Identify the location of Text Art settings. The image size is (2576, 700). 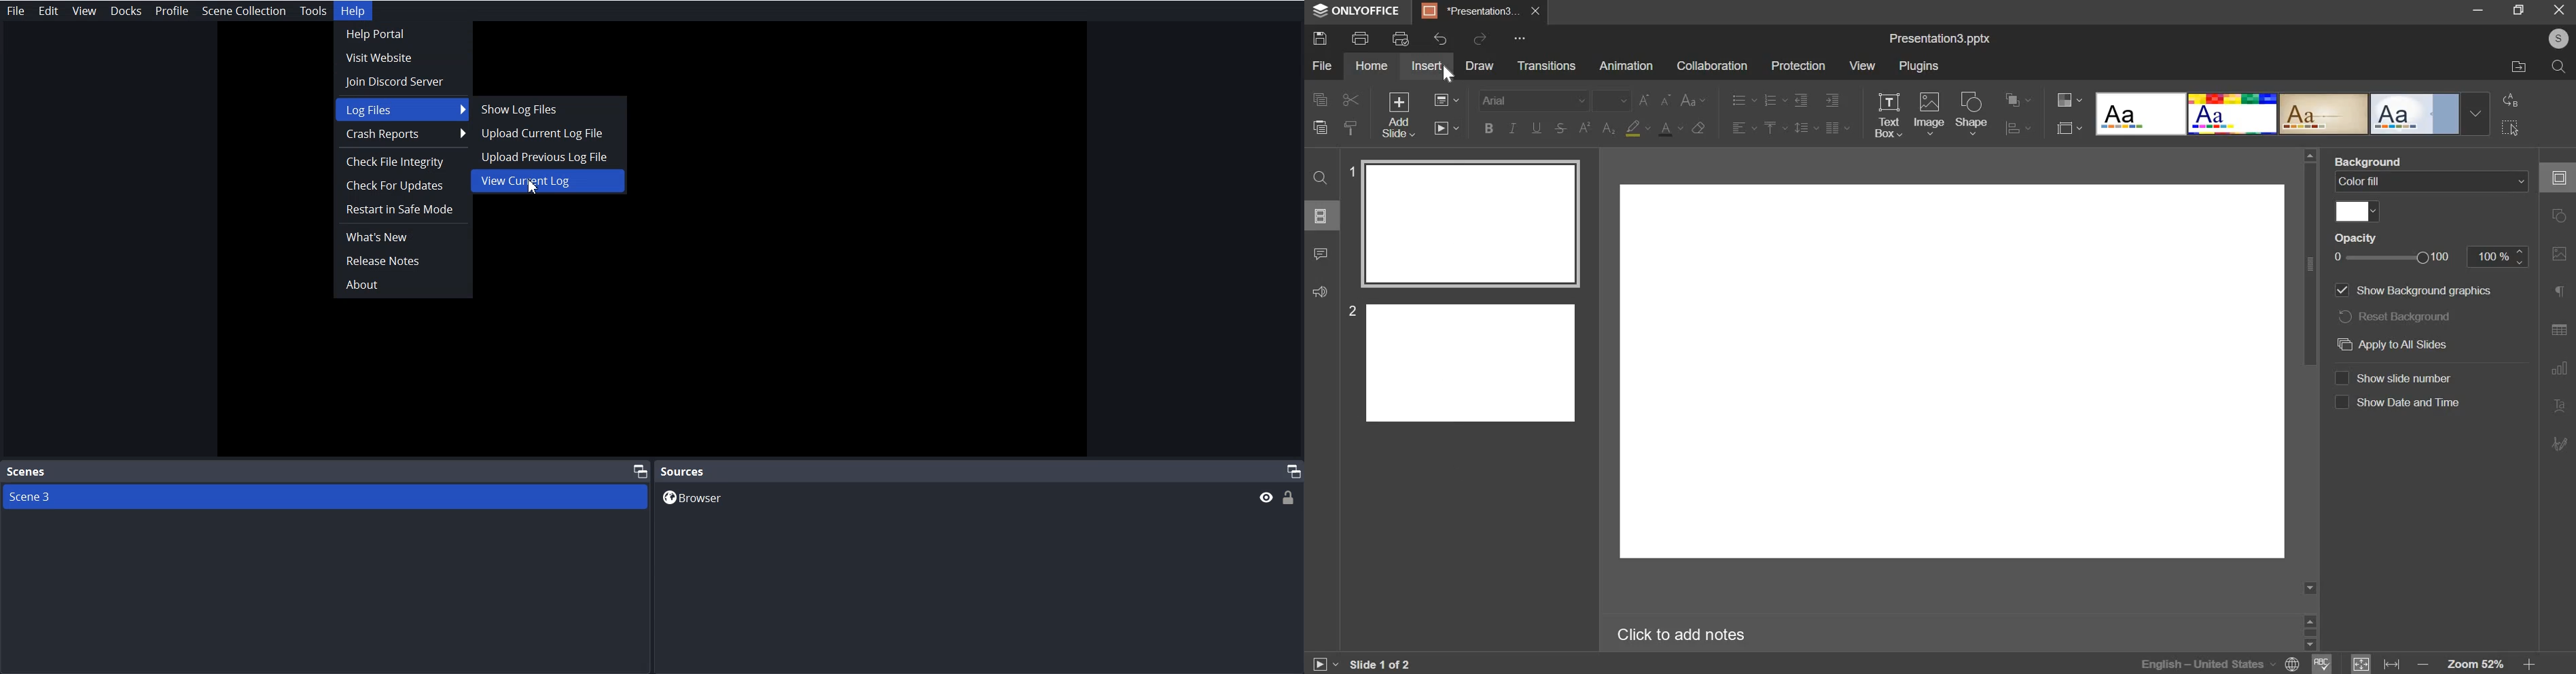
(2560, 406).